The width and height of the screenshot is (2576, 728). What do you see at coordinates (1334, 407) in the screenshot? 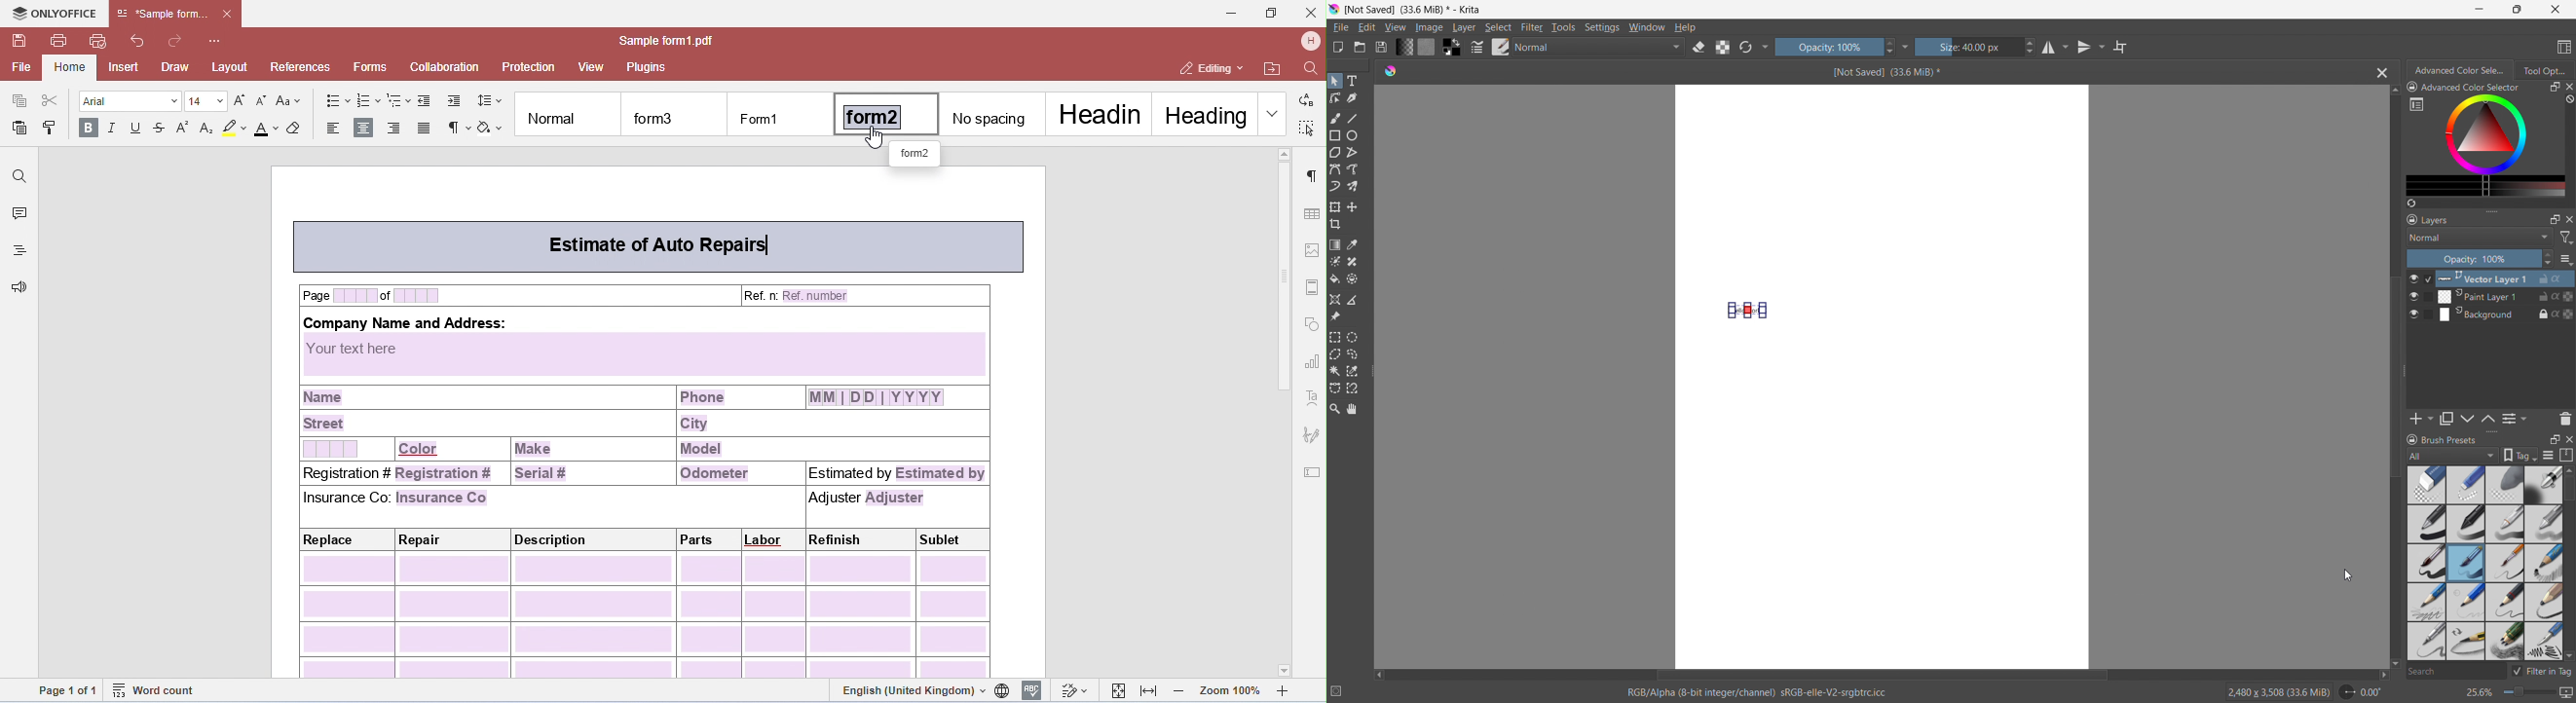
I see `zoom tool ` at bounding box center [1334, 407].